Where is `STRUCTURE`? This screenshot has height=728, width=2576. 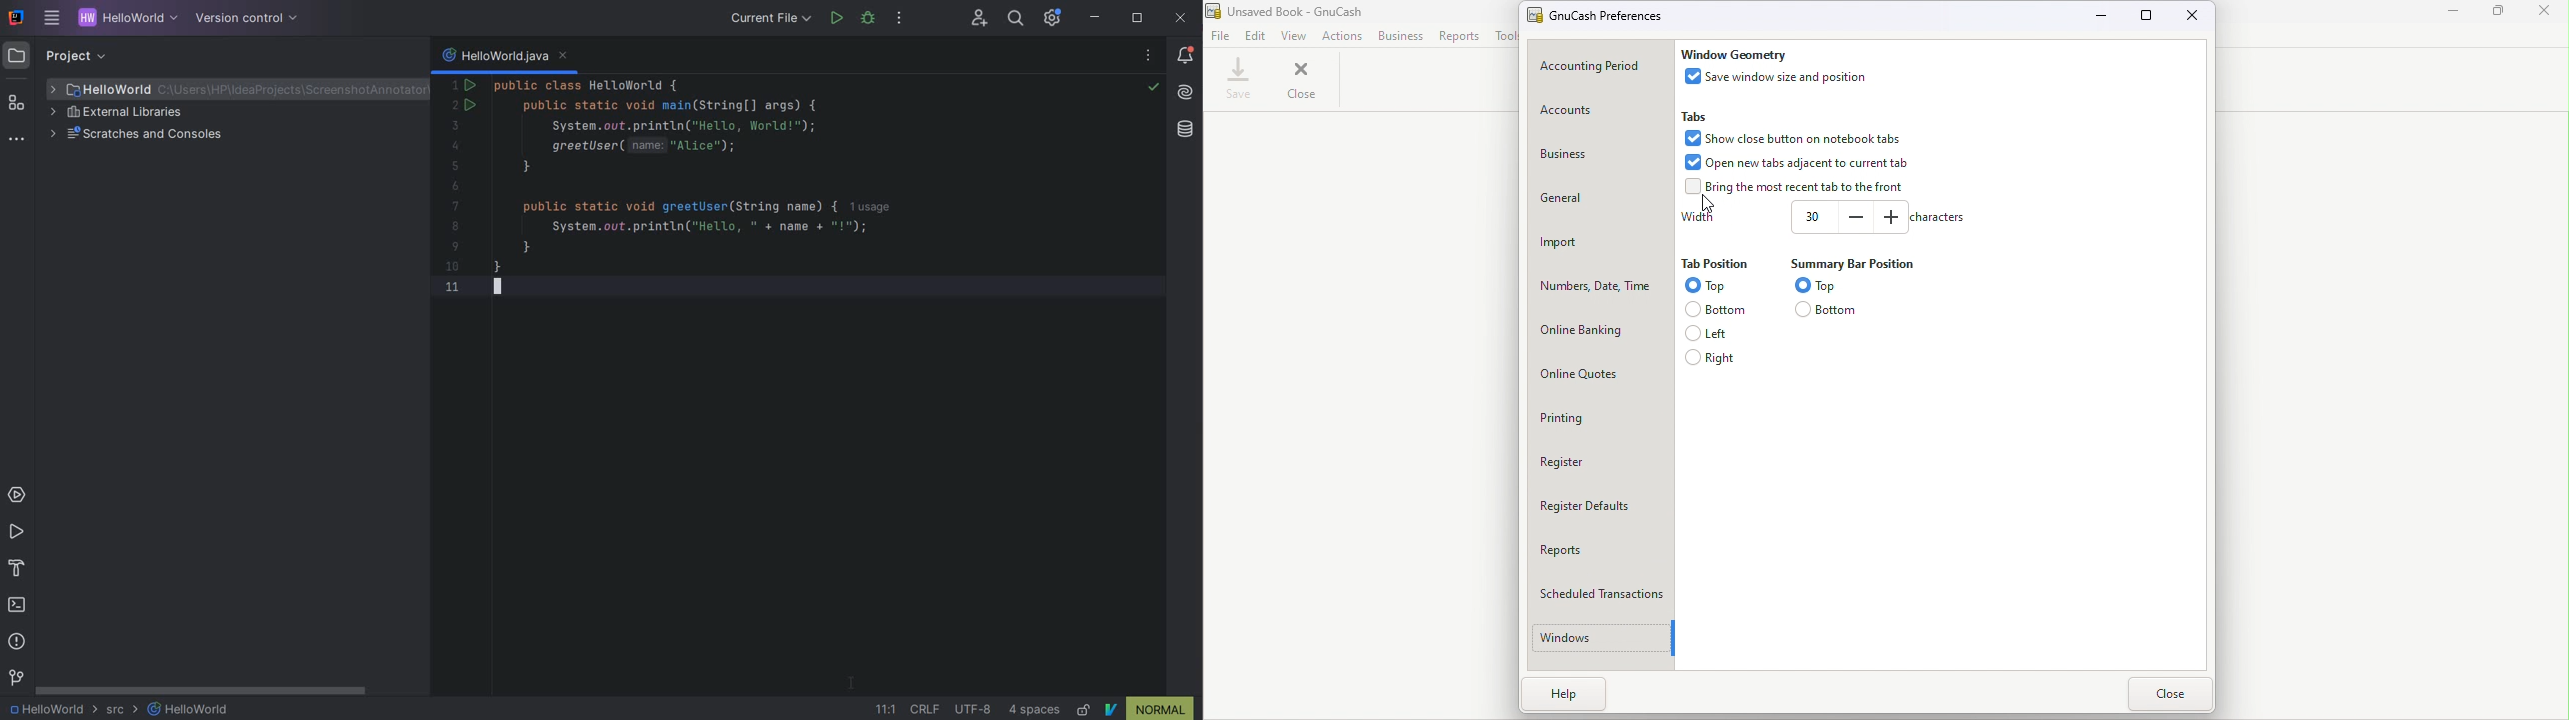
STRUCTURE is located at coordinates (18, 103).